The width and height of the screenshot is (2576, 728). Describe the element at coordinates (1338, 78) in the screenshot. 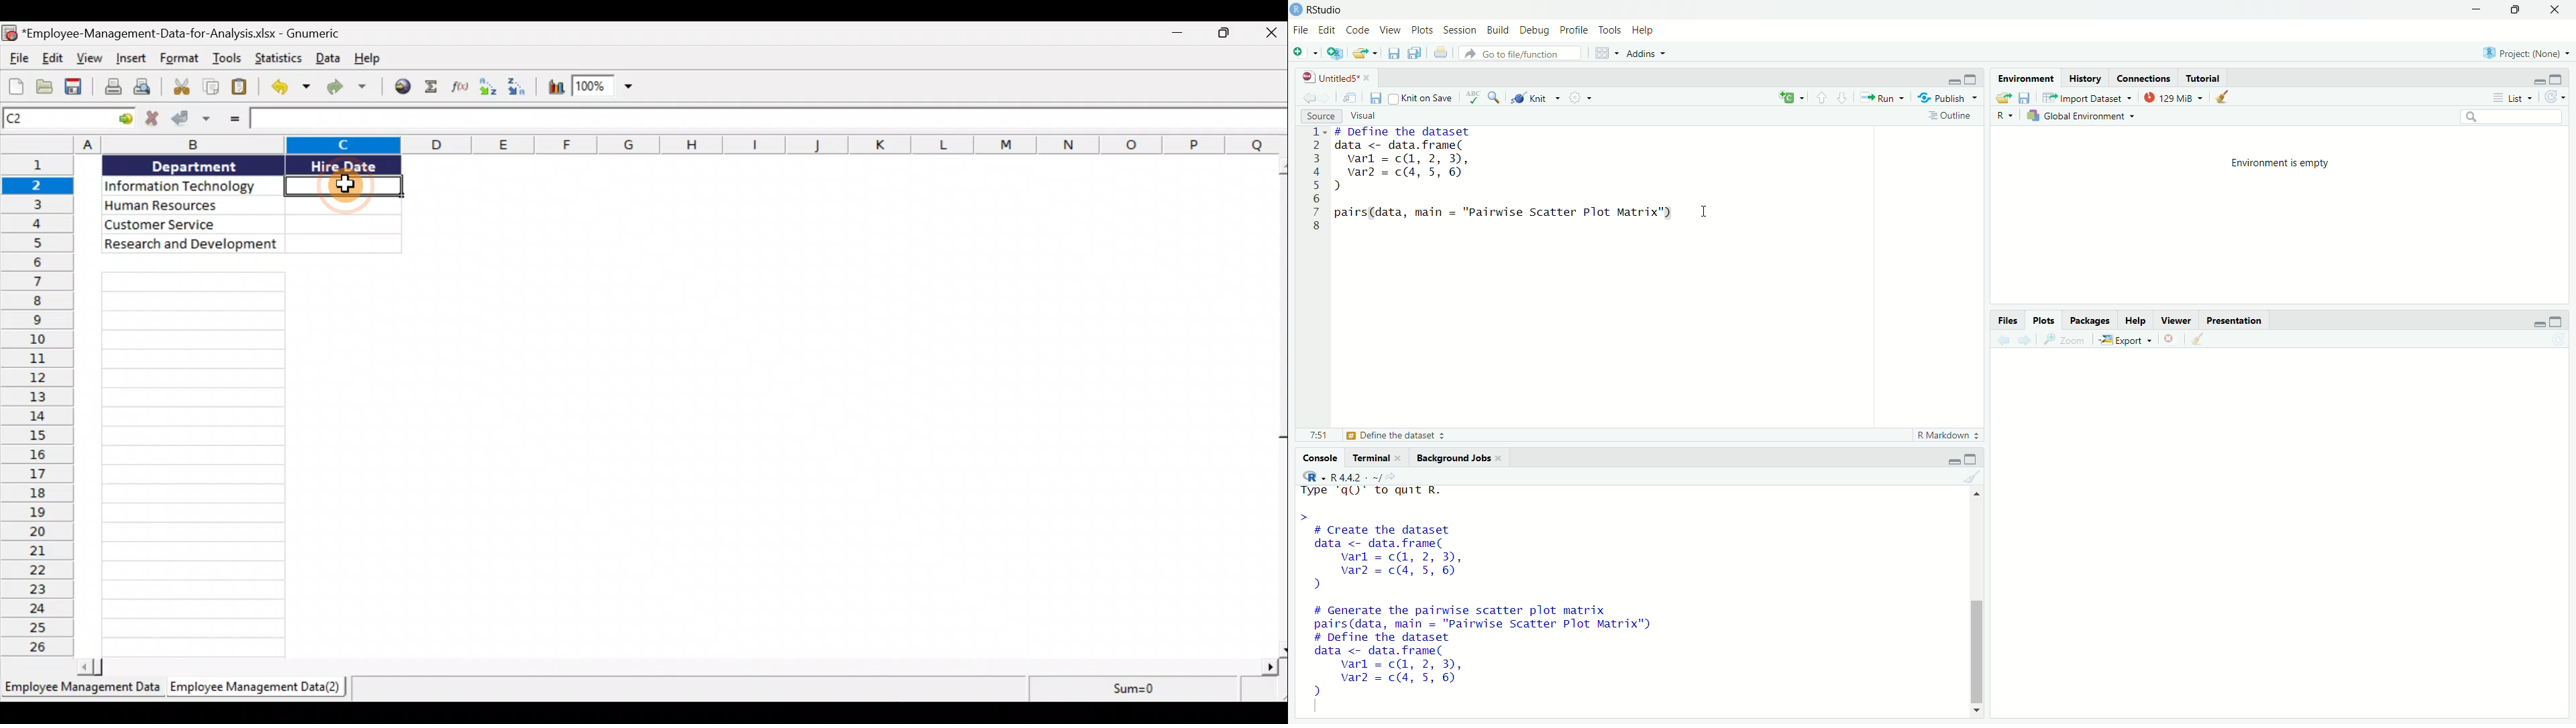

I see `Untitled5*` at that location.